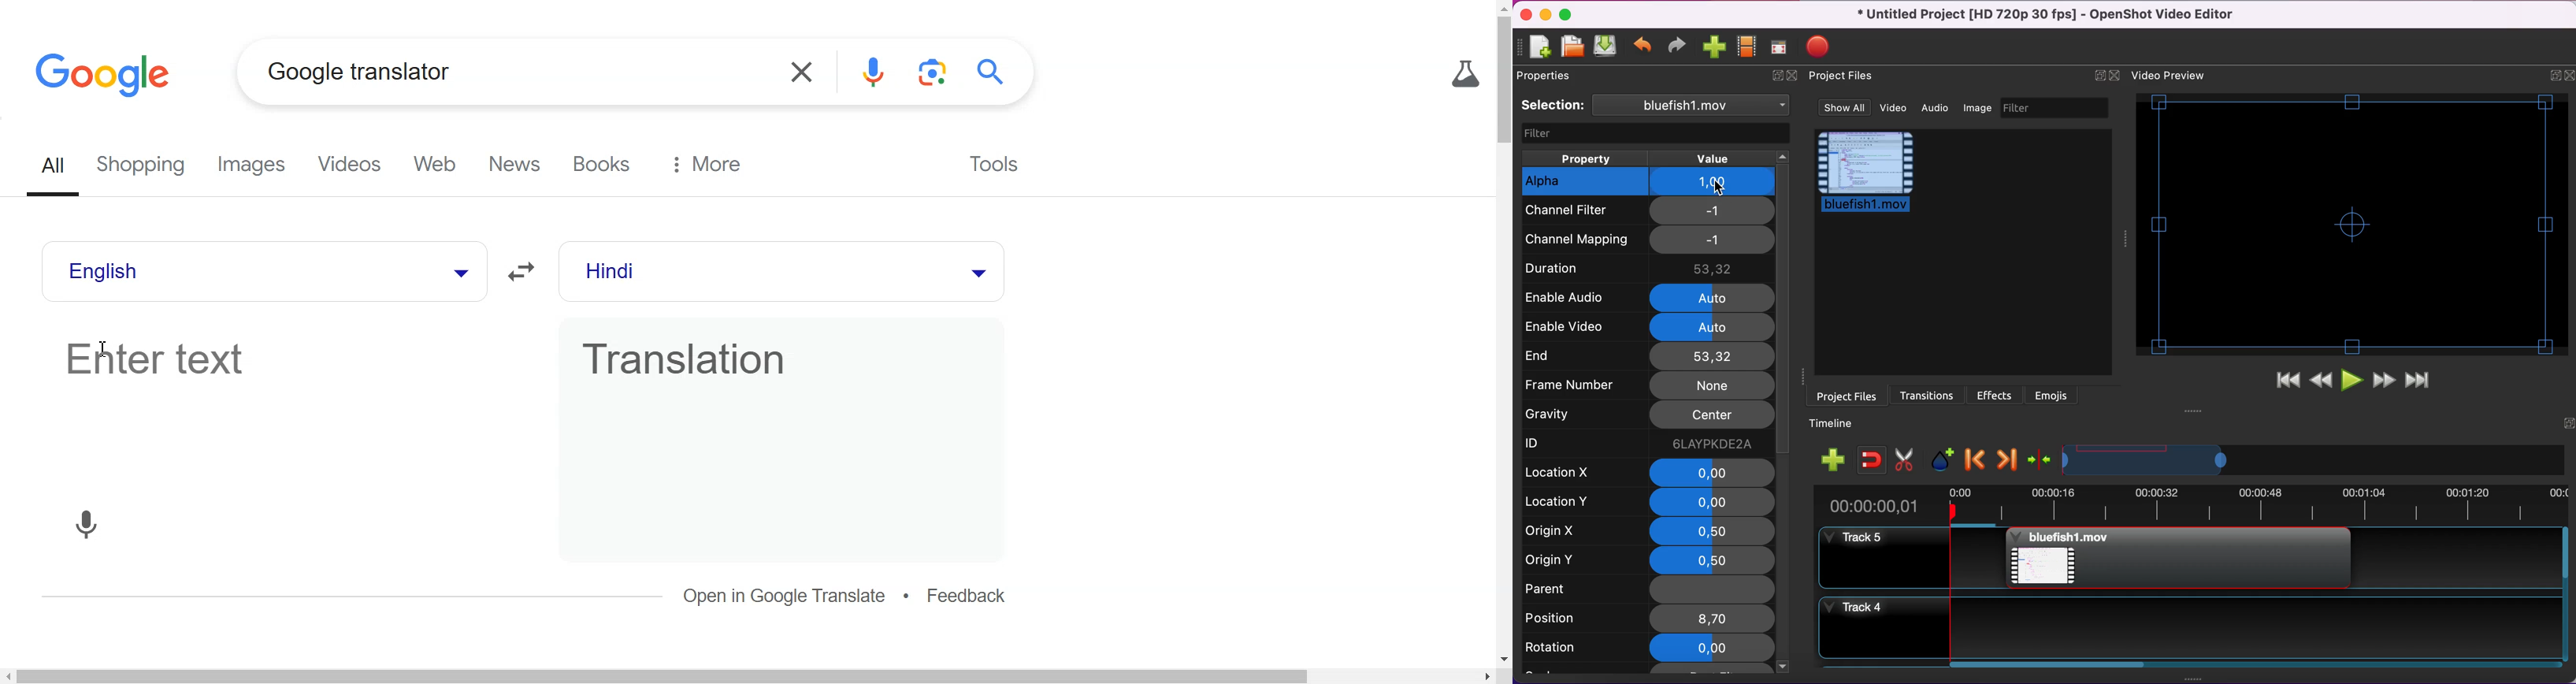  Describe the element at coordinates (779, 400) in the screenshot. I see `Translate window` at that location.